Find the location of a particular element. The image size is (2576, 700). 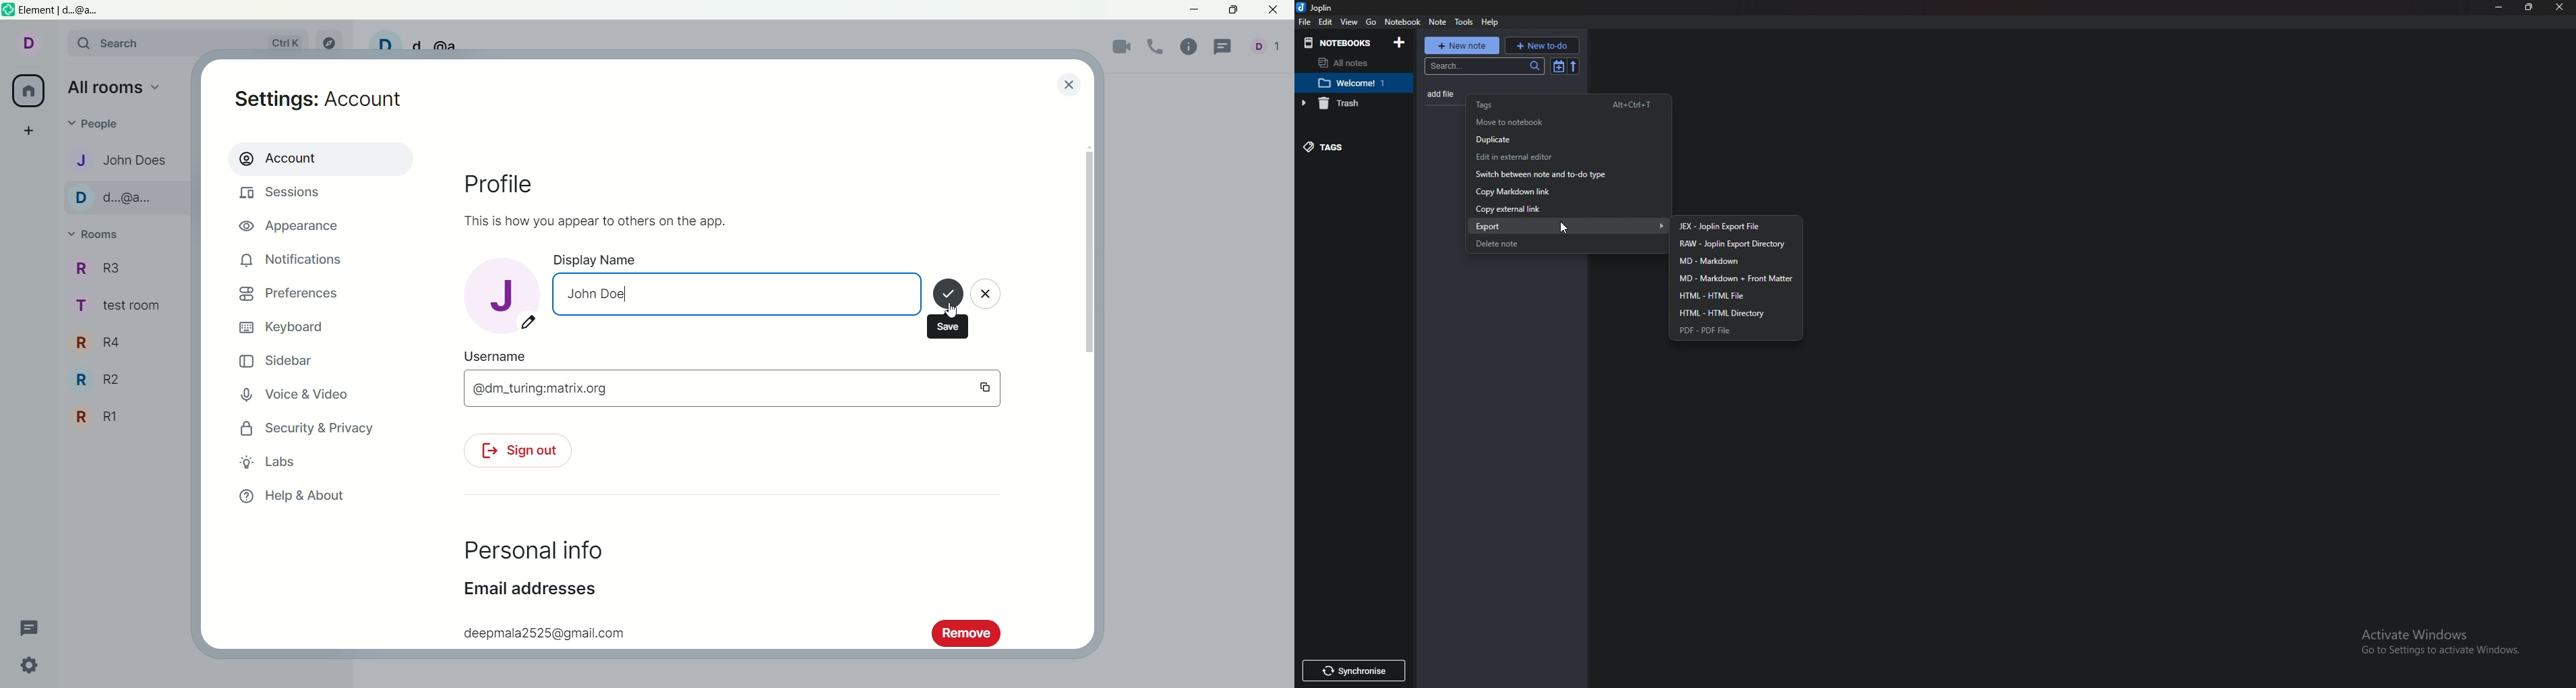

| @dm_turing:matrix.org © | is located at coordinates (729, 388).